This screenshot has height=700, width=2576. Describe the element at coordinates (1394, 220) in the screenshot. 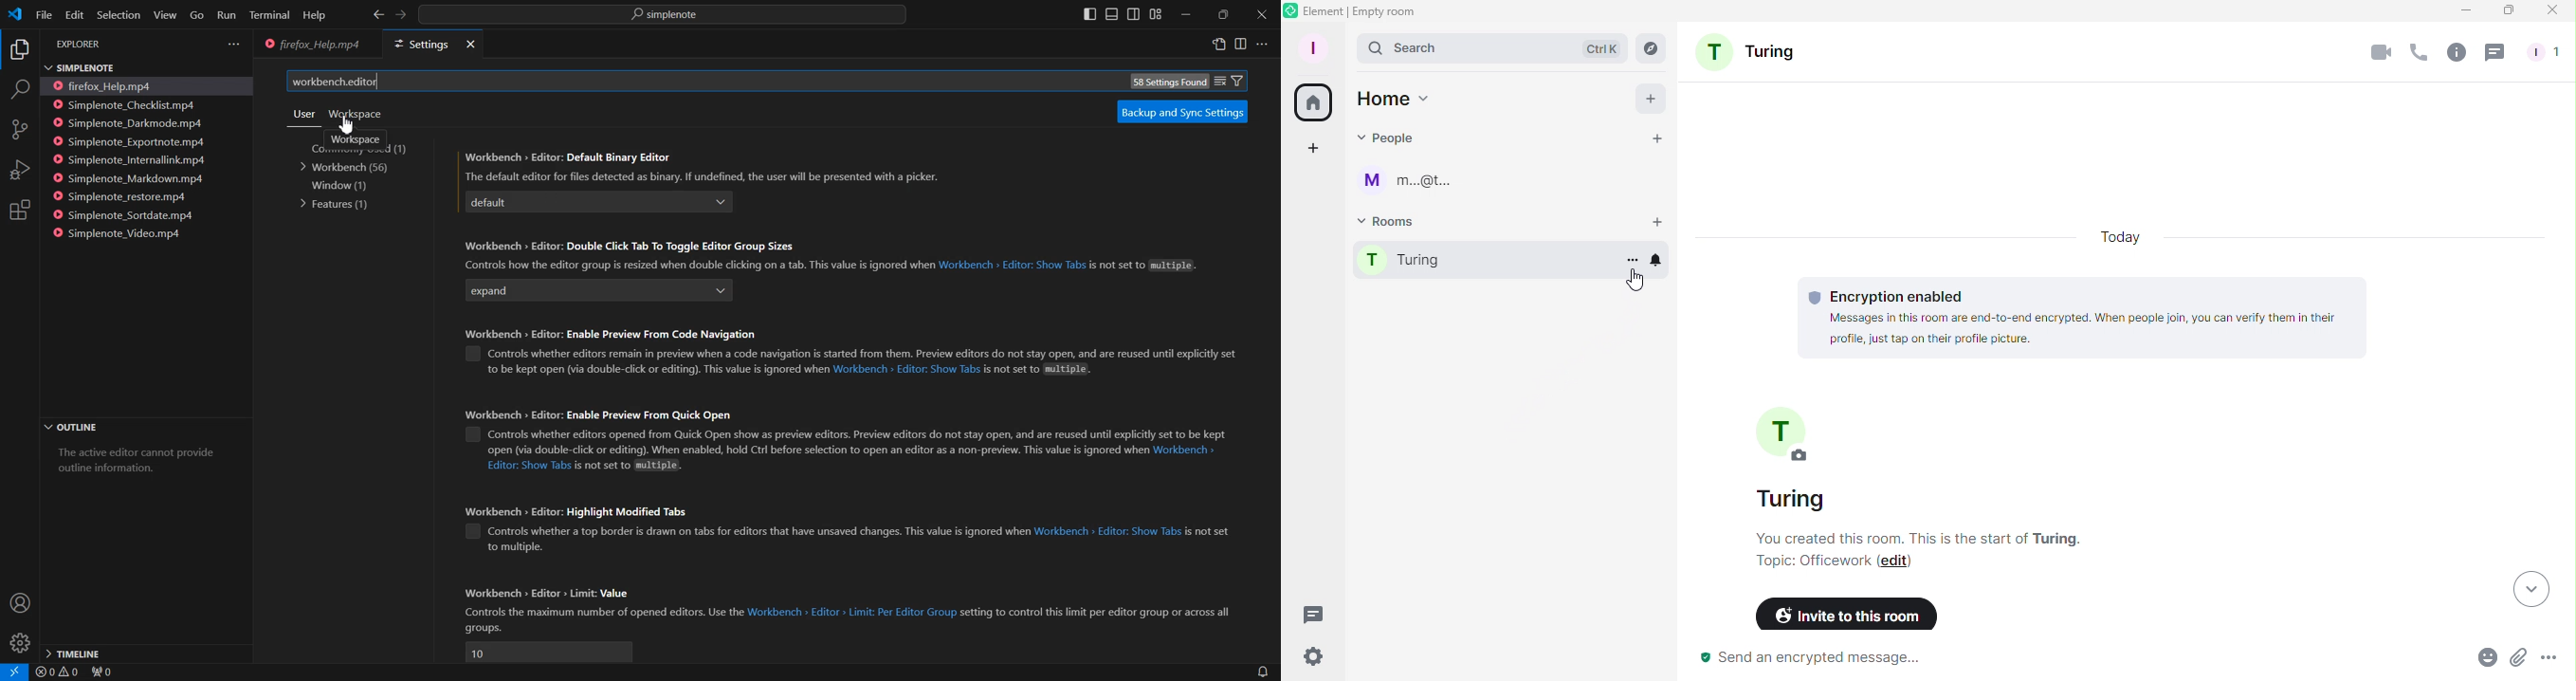

I see `Rooms` at that location.